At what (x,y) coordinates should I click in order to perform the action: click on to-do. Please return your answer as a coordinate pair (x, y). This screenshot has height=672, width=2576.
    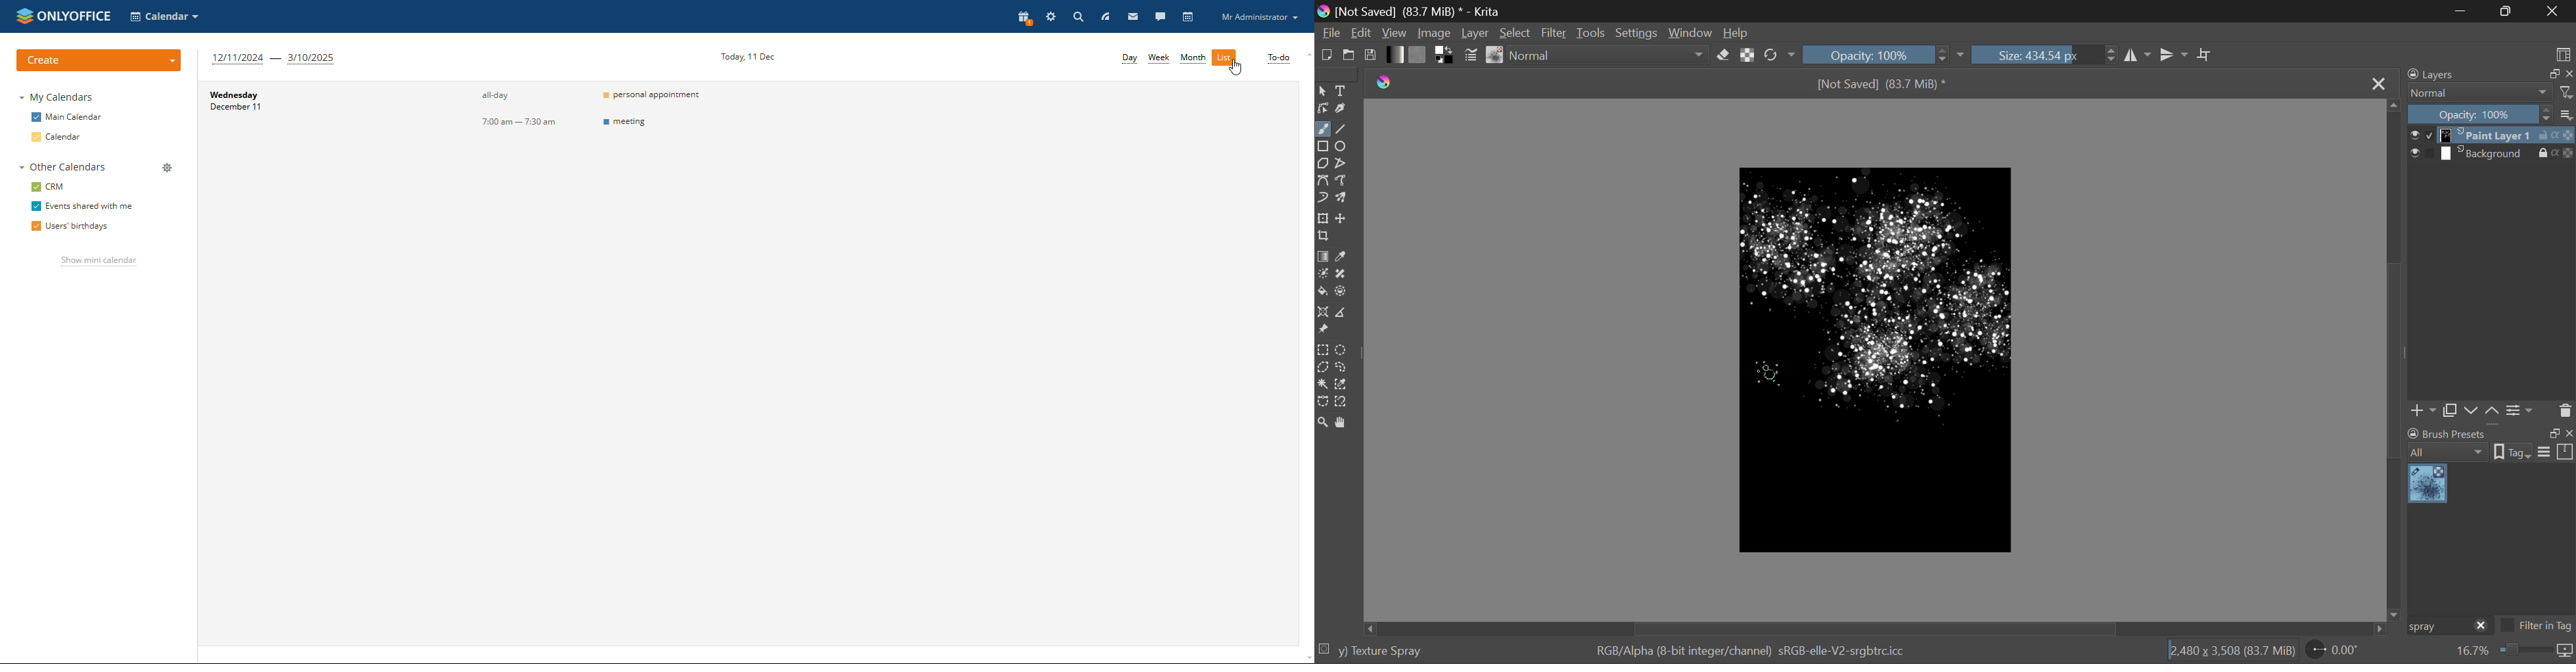
    Looking at the image, I should click on (1279, 58).